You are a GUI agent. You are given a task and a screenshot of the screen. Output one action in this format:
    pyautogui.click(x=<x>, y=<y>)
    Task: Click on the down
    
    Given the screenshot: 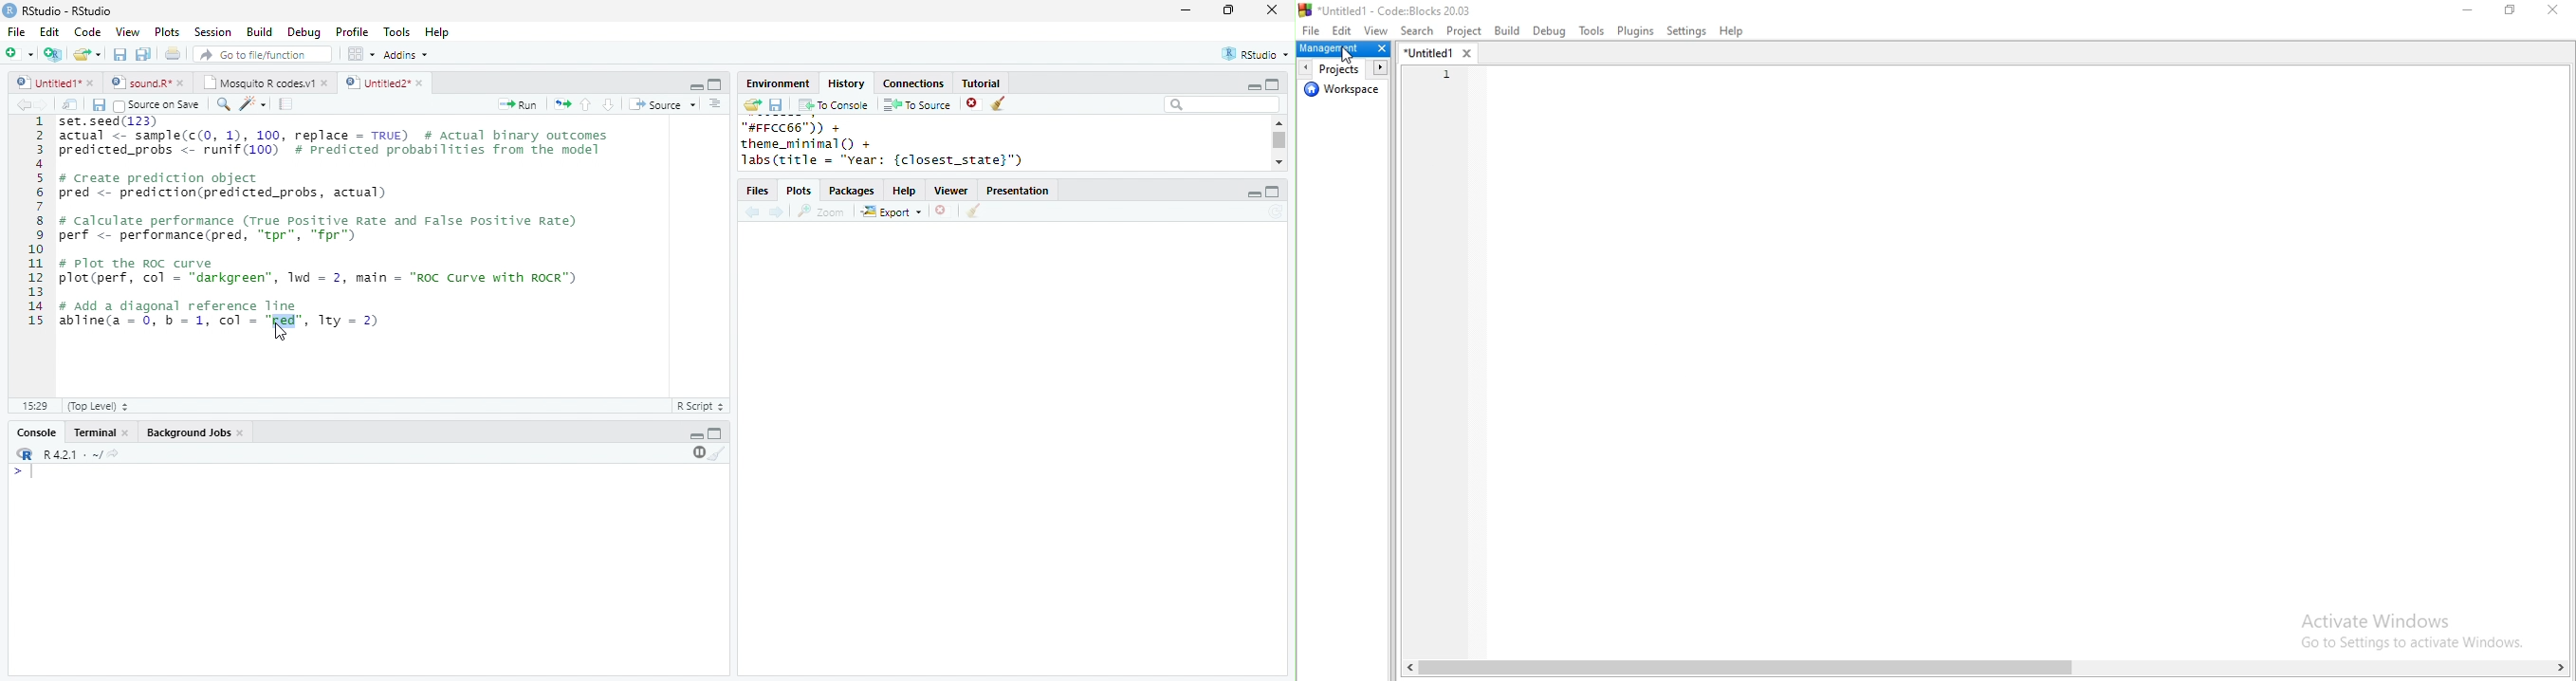 What is the action you would take?
    pyautogui.click(x=607, y=104)
    